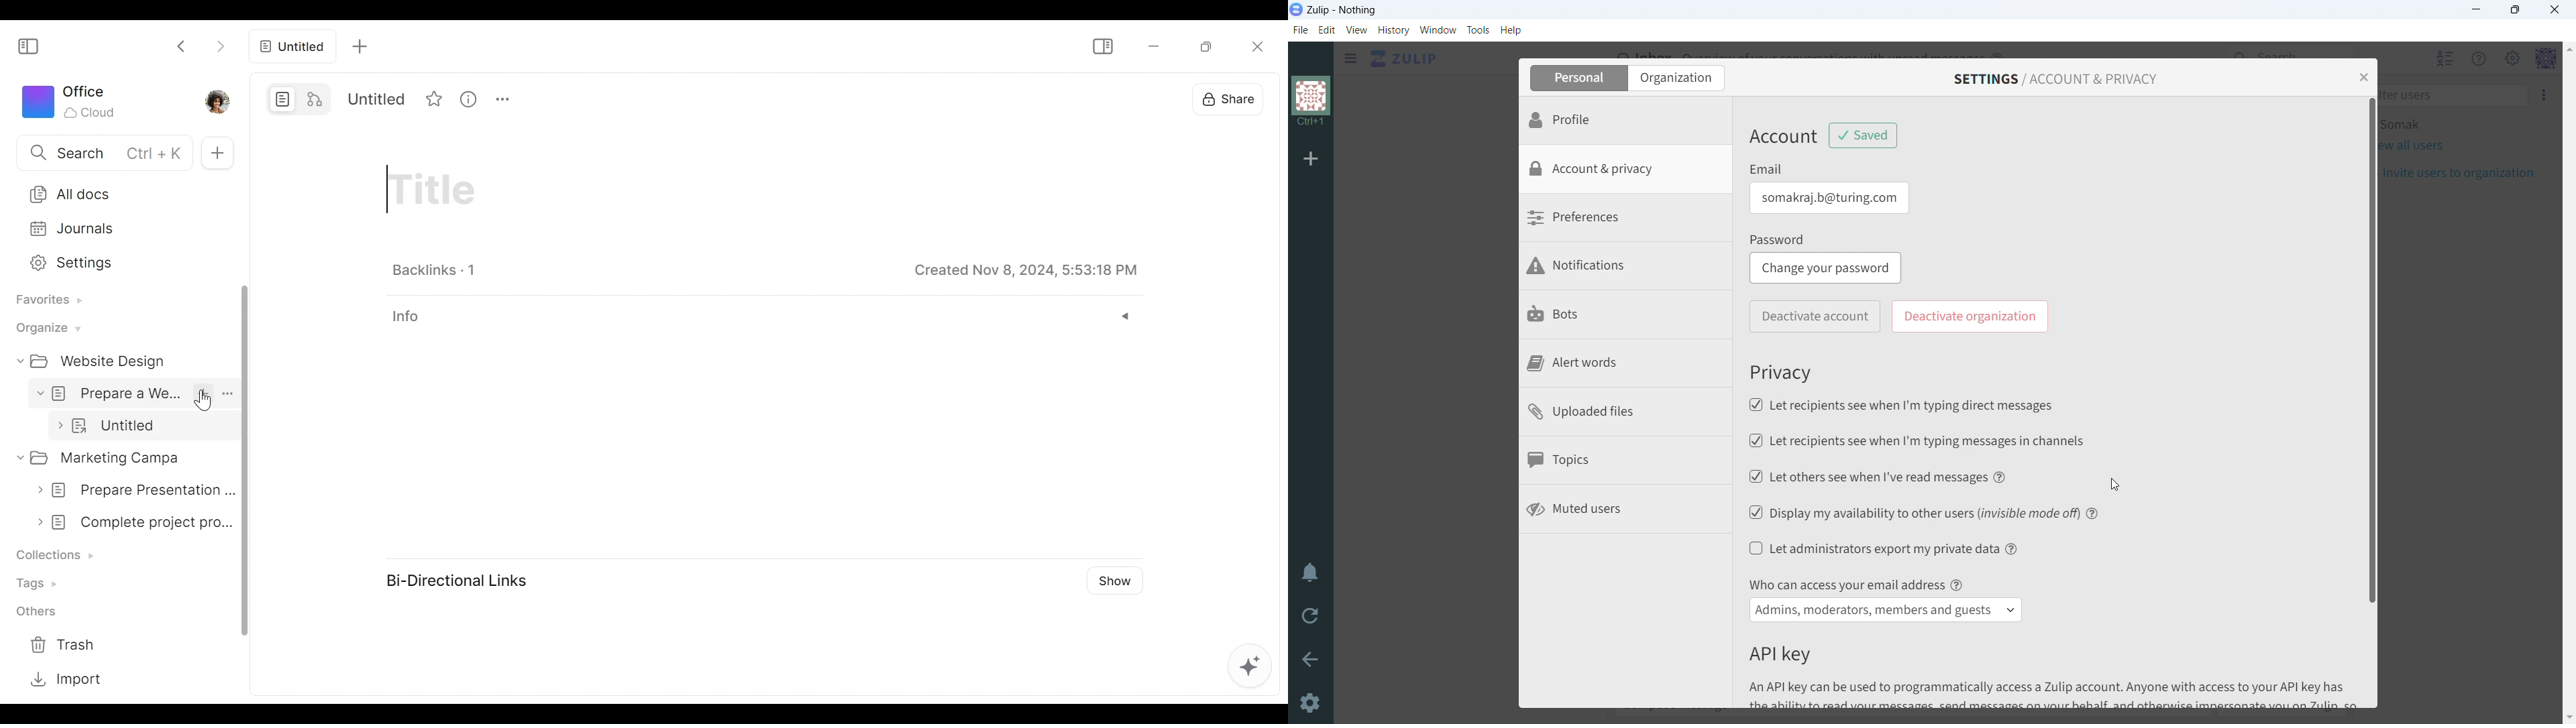 The height and width of the screenshot is (728, 2576). I want to click on Tags, so click(42, 582).